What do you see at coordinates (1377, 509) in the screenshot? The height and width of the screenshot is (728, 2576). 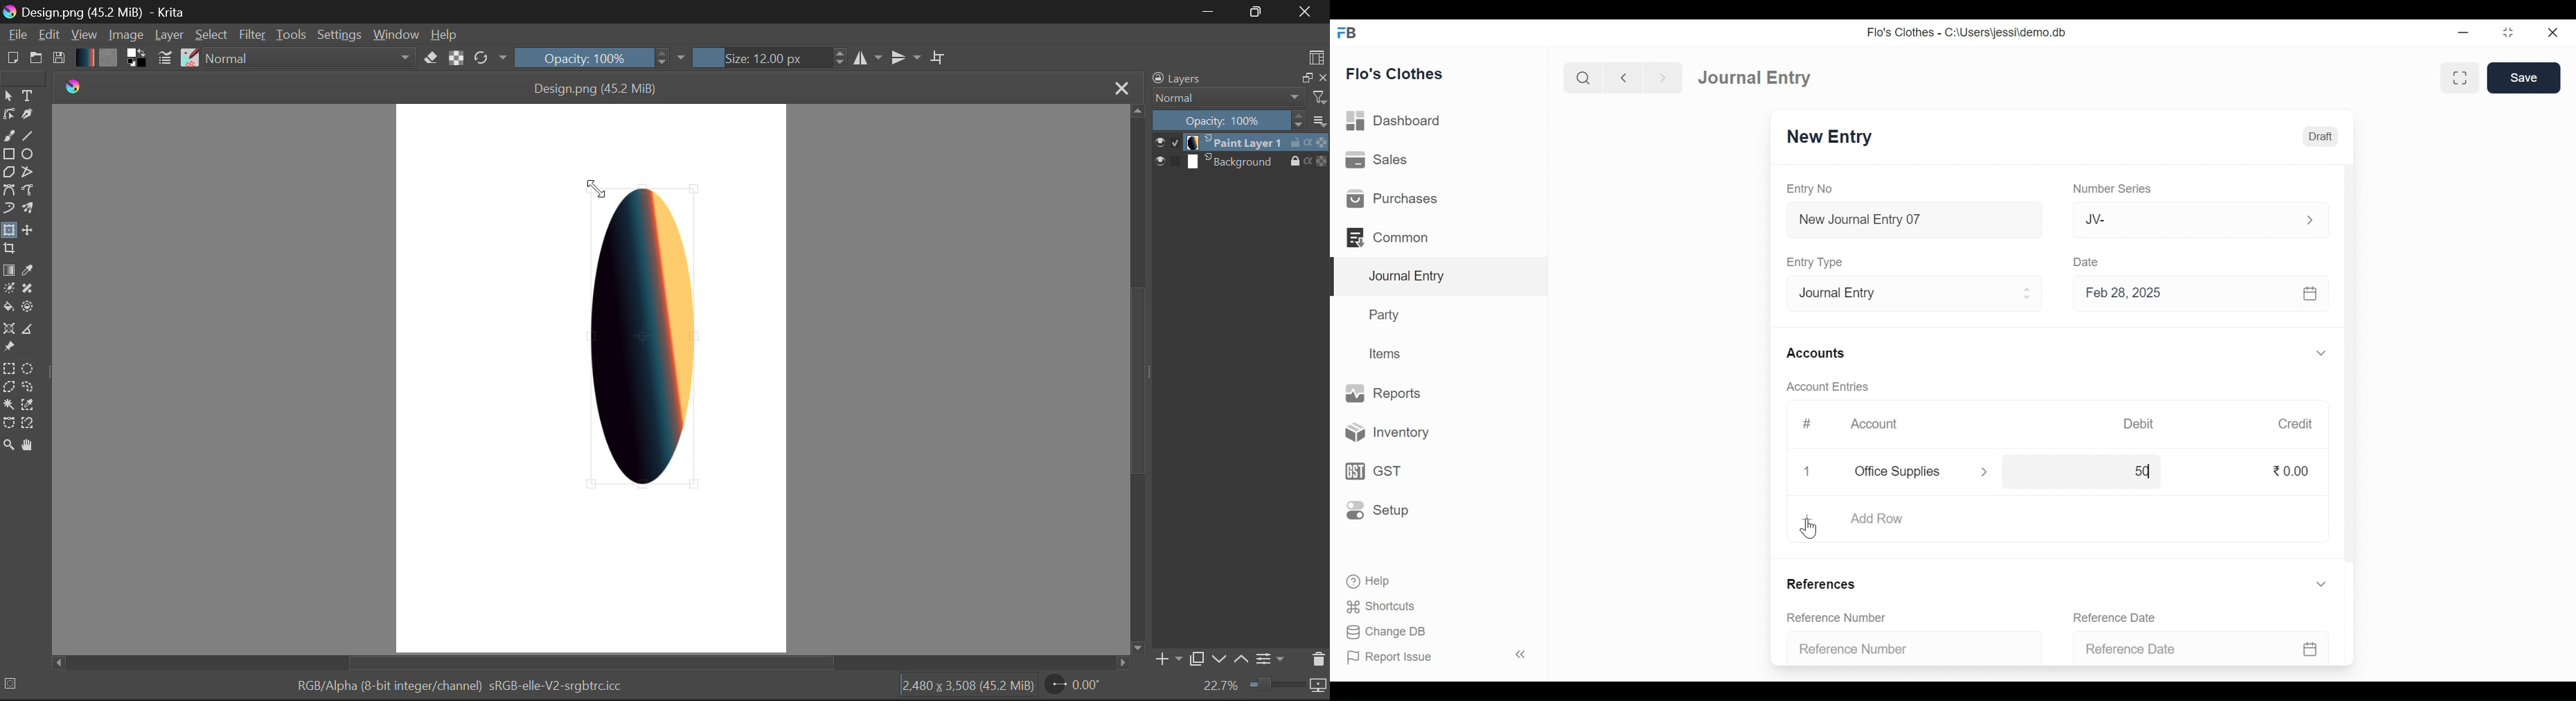 I see `Setup` at bounding box center [1377, 509].